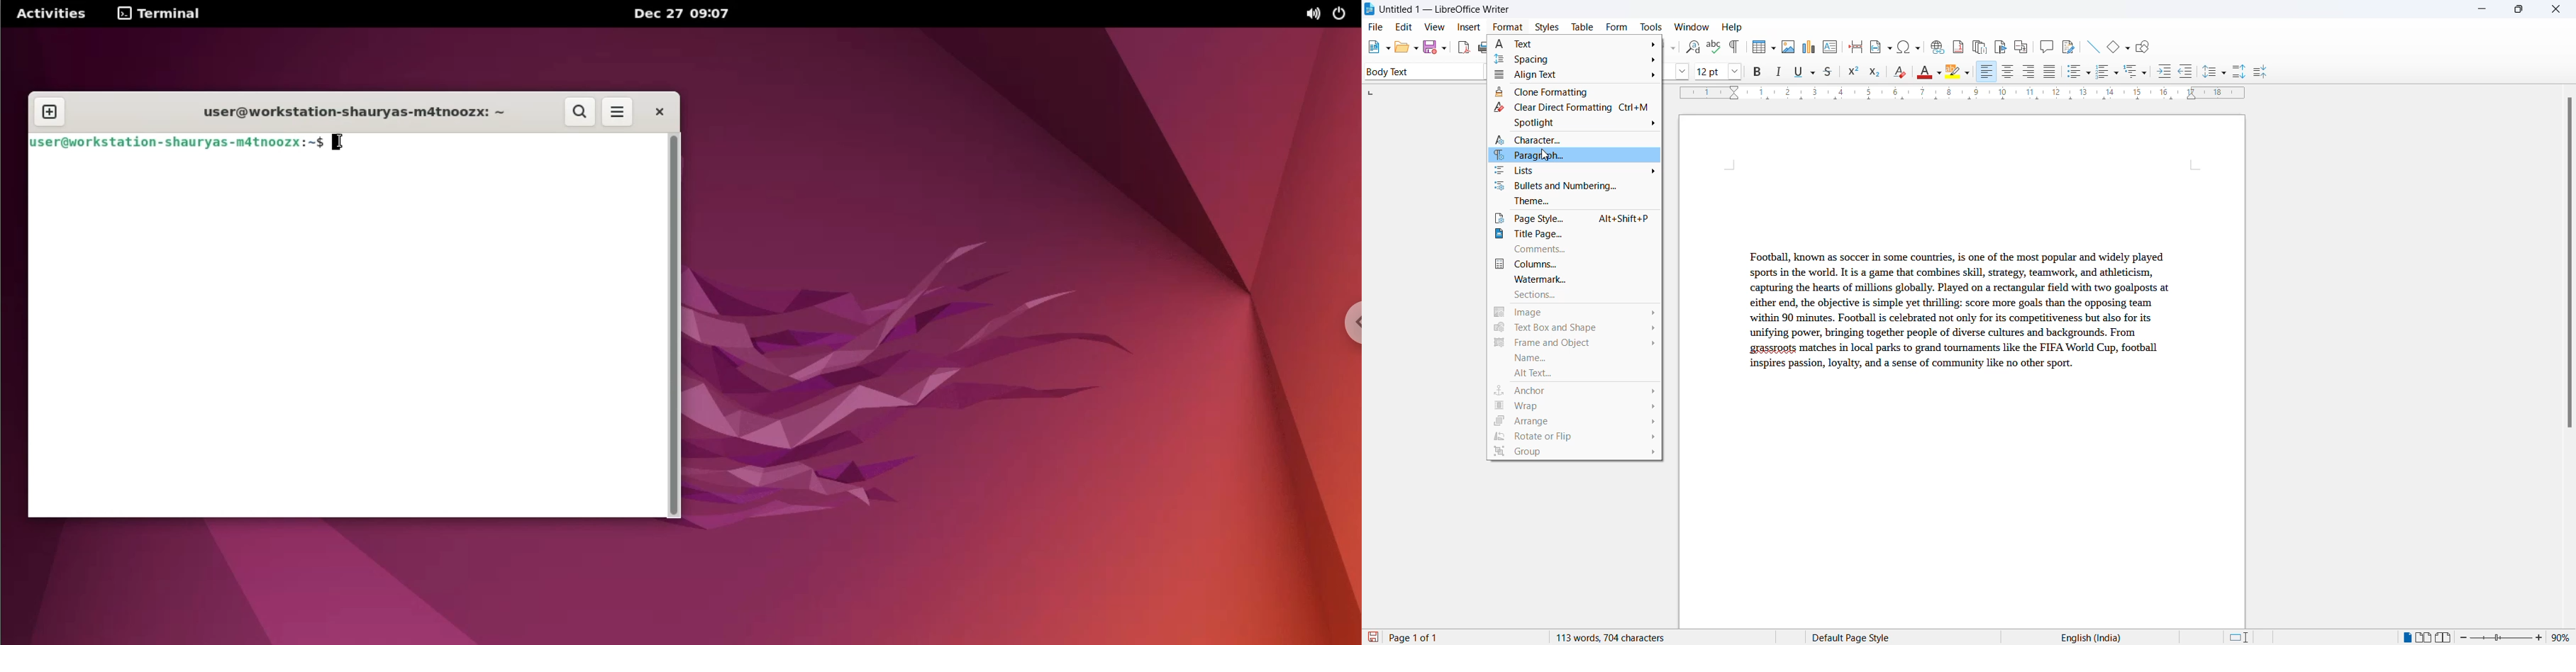  Describe the element at coordinates (1576, 455) in the screenshot. I see `group` at that location.